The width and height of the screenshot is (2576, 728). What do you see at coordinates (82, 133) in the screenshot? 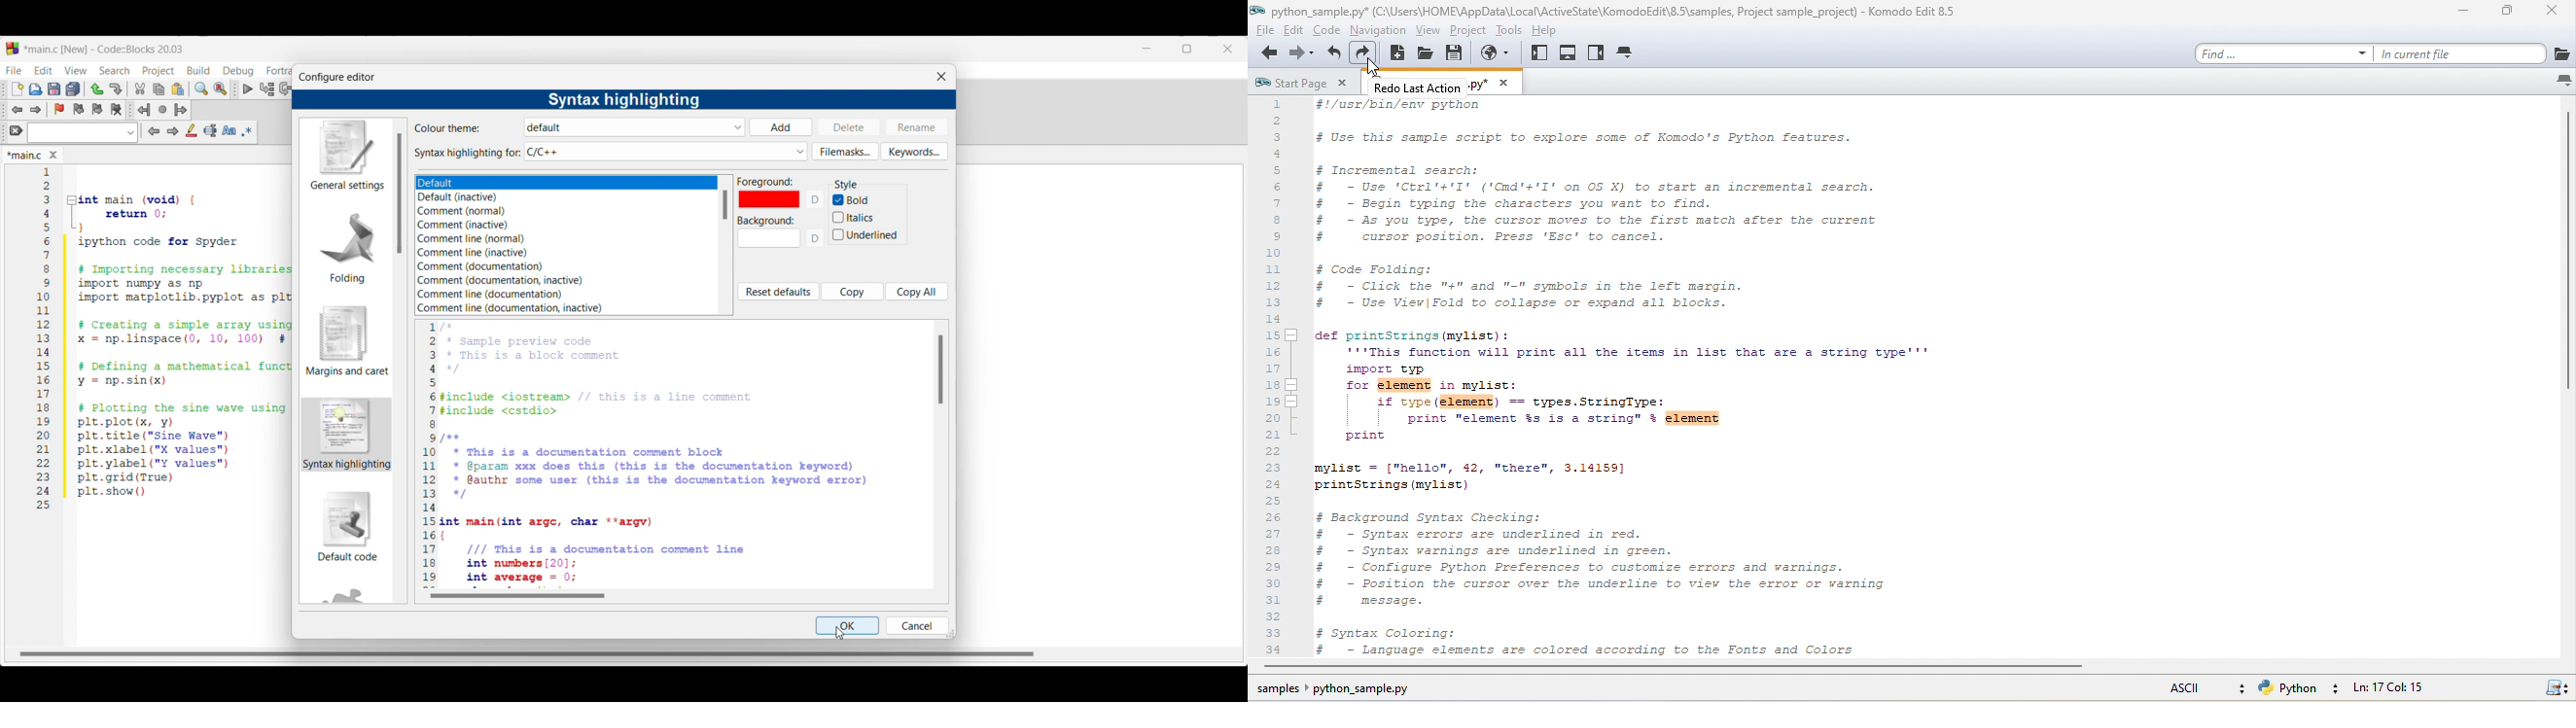
I see `Text box and text options` at bounding box center [82, 133].